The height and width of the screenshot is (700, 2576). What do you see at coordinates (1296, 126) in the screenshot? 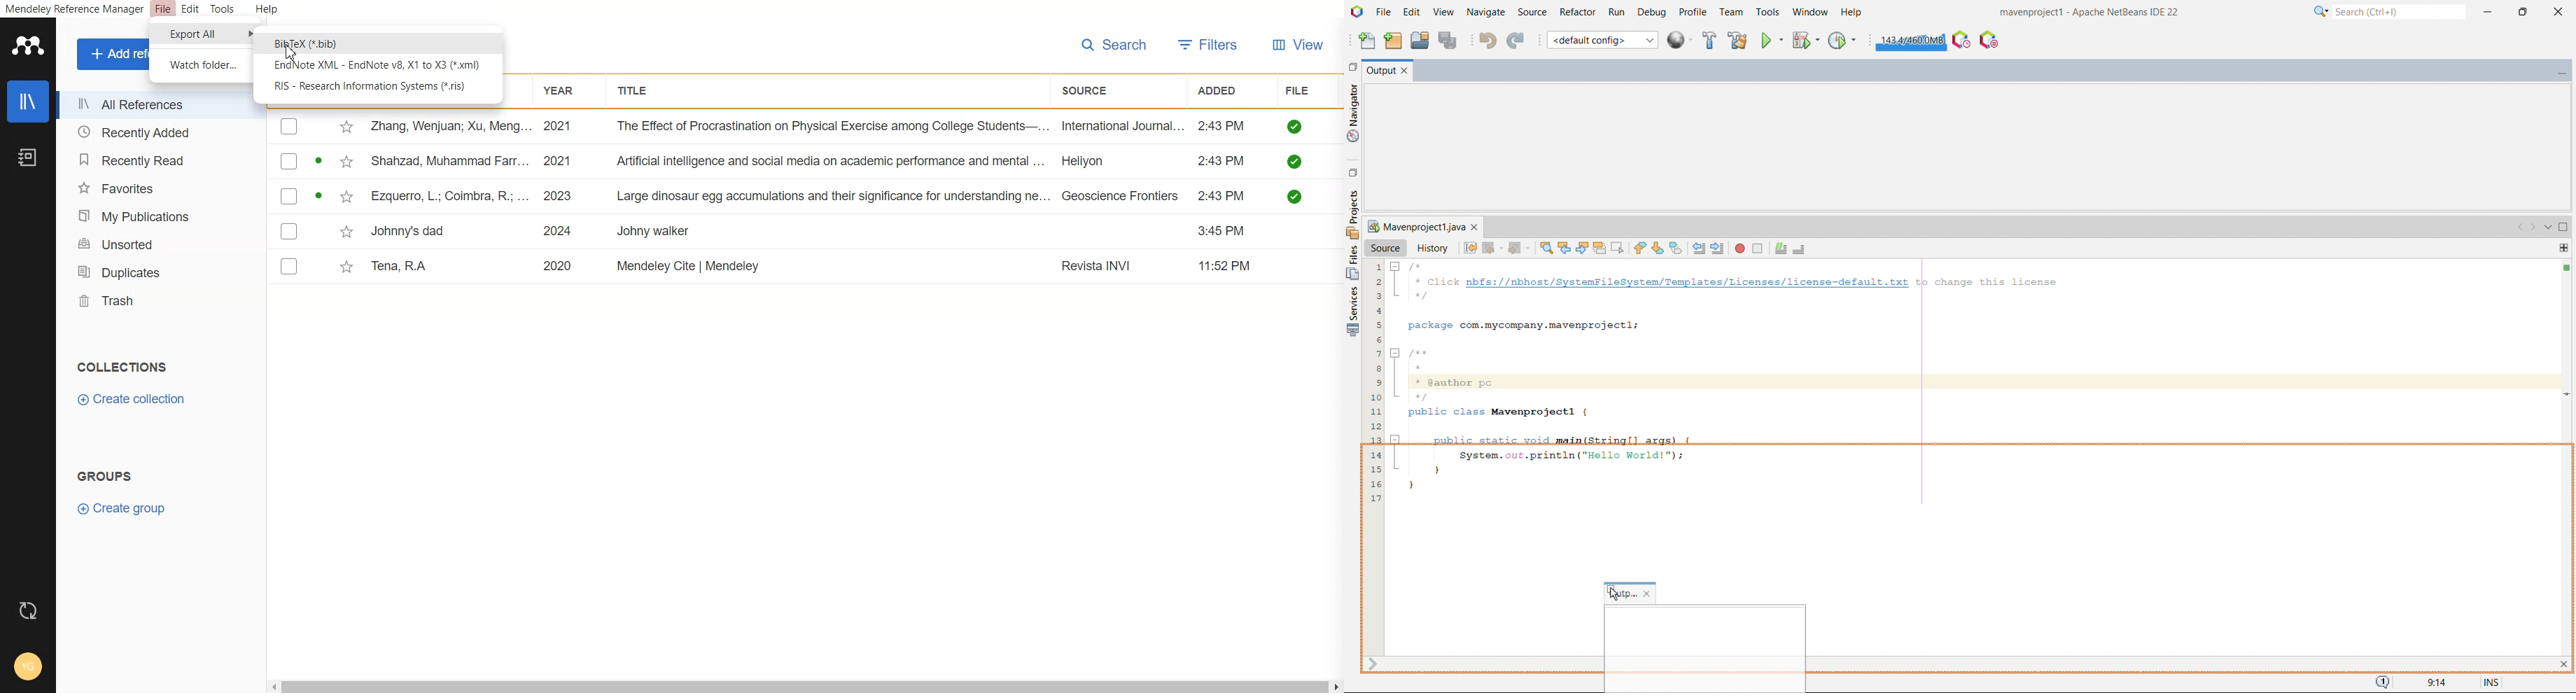
I see `saved` at bounding box center [1296, 126].